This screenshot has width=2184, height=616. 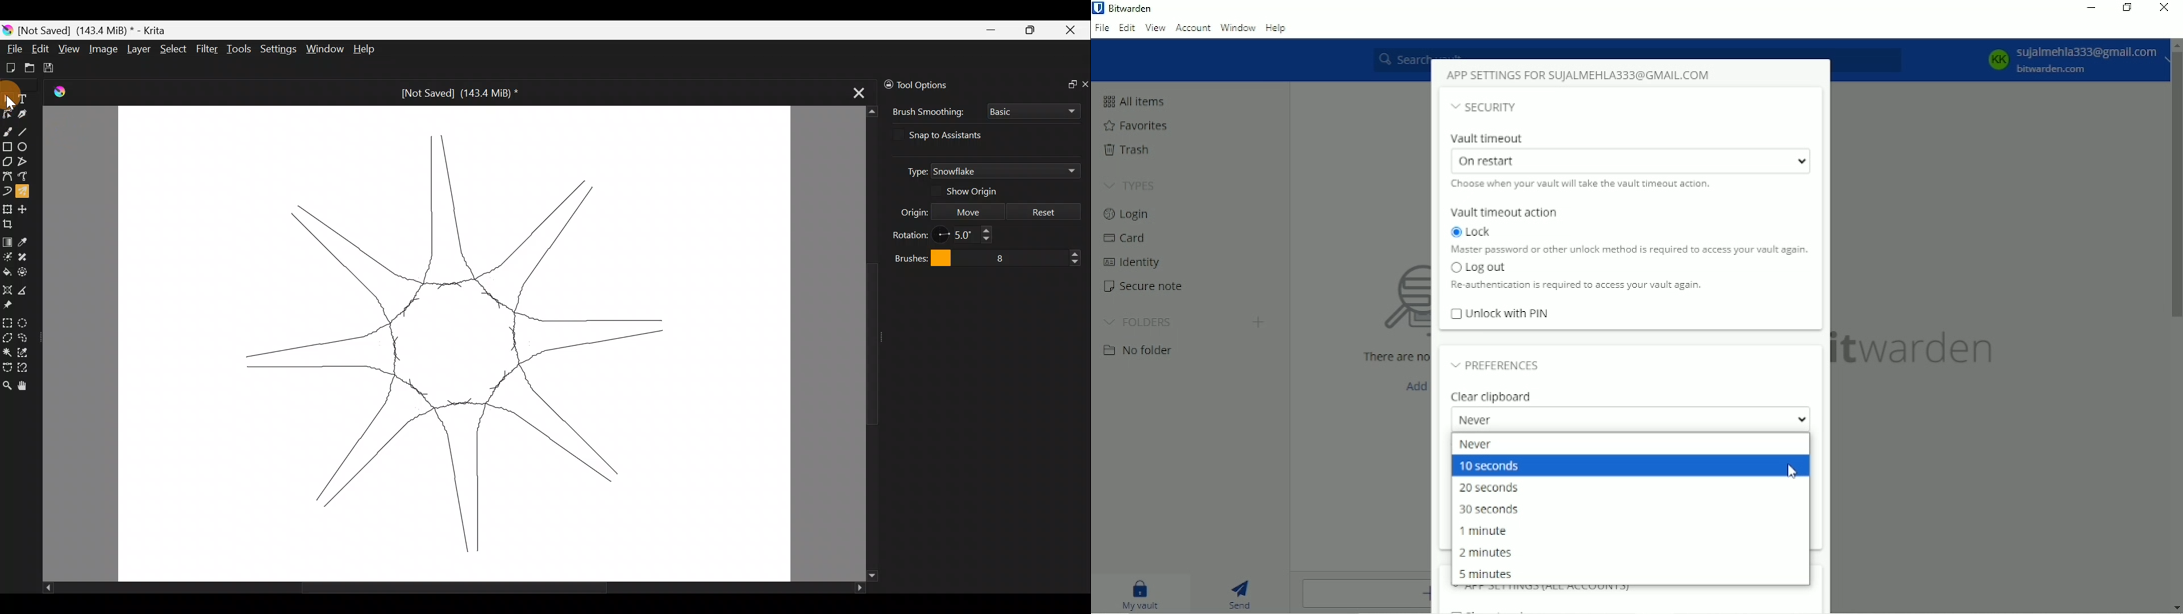 I want to click on Lock, so click(x=1631, y=240).